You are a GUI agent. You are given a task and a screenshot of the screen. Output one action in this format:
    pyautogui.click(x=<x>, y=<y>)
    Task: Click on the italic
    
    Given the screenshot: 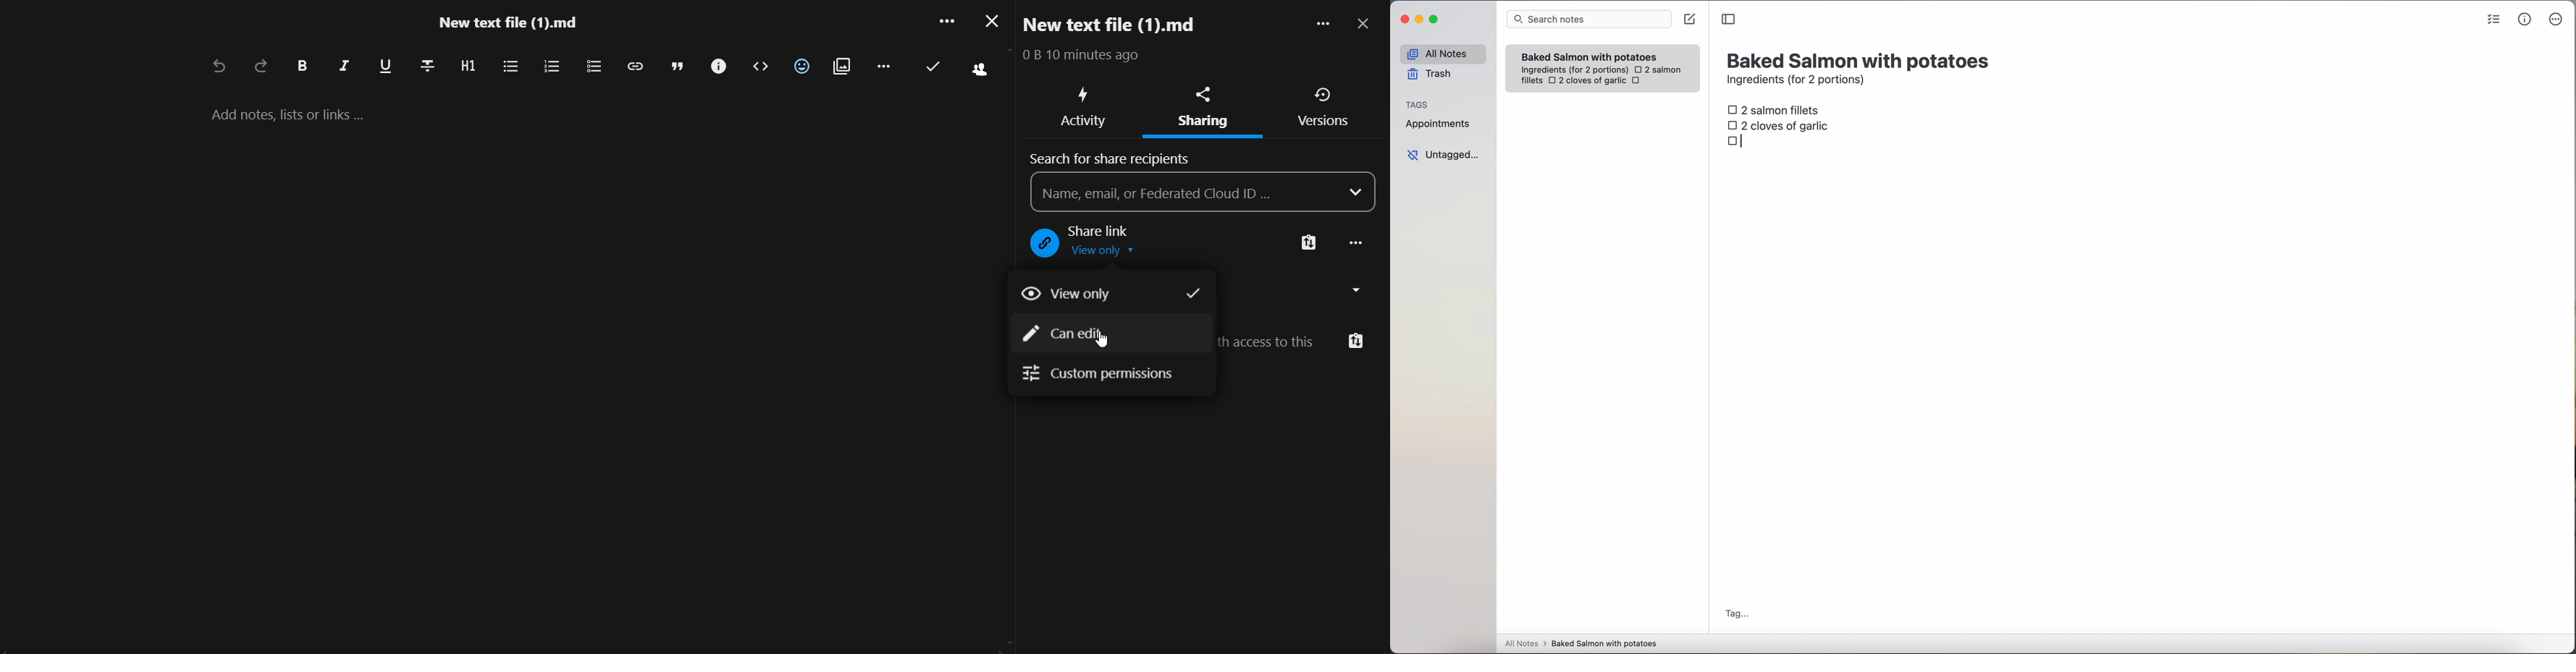 What is the action you would take?
    pyautogui.click(x=344, y=69)
    